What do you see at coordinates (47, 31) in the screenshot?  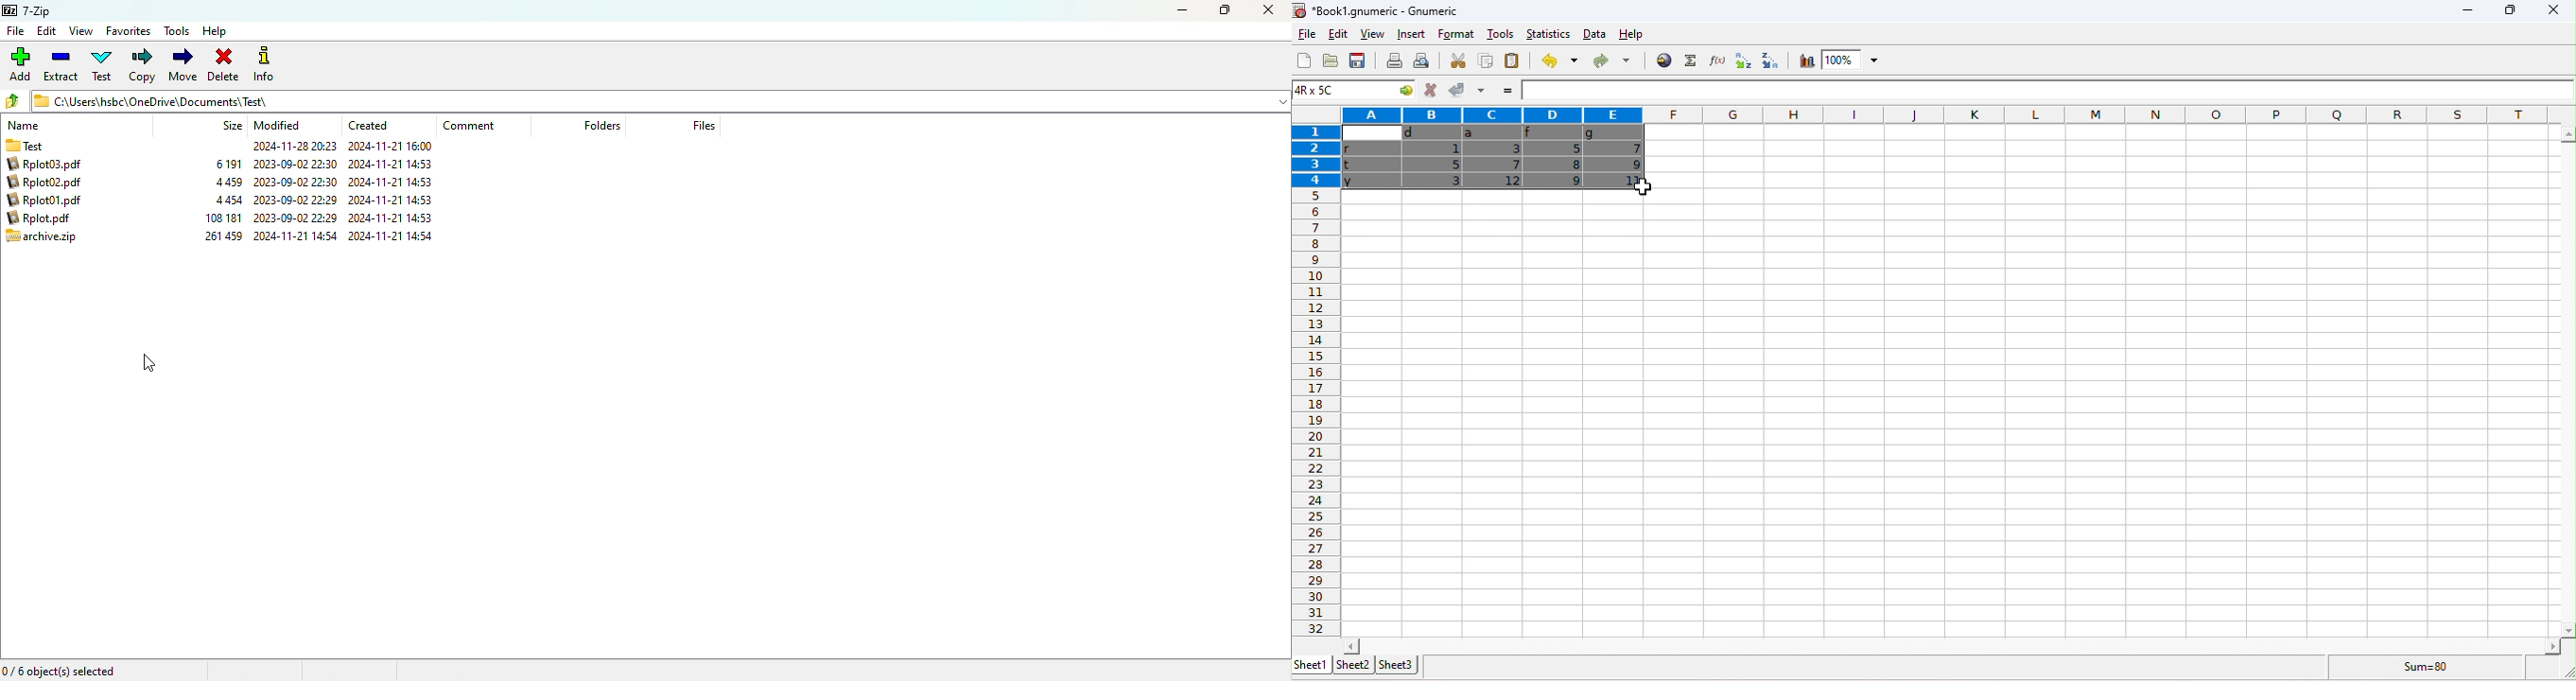 I see `edit` at bounding box center [47, 31].